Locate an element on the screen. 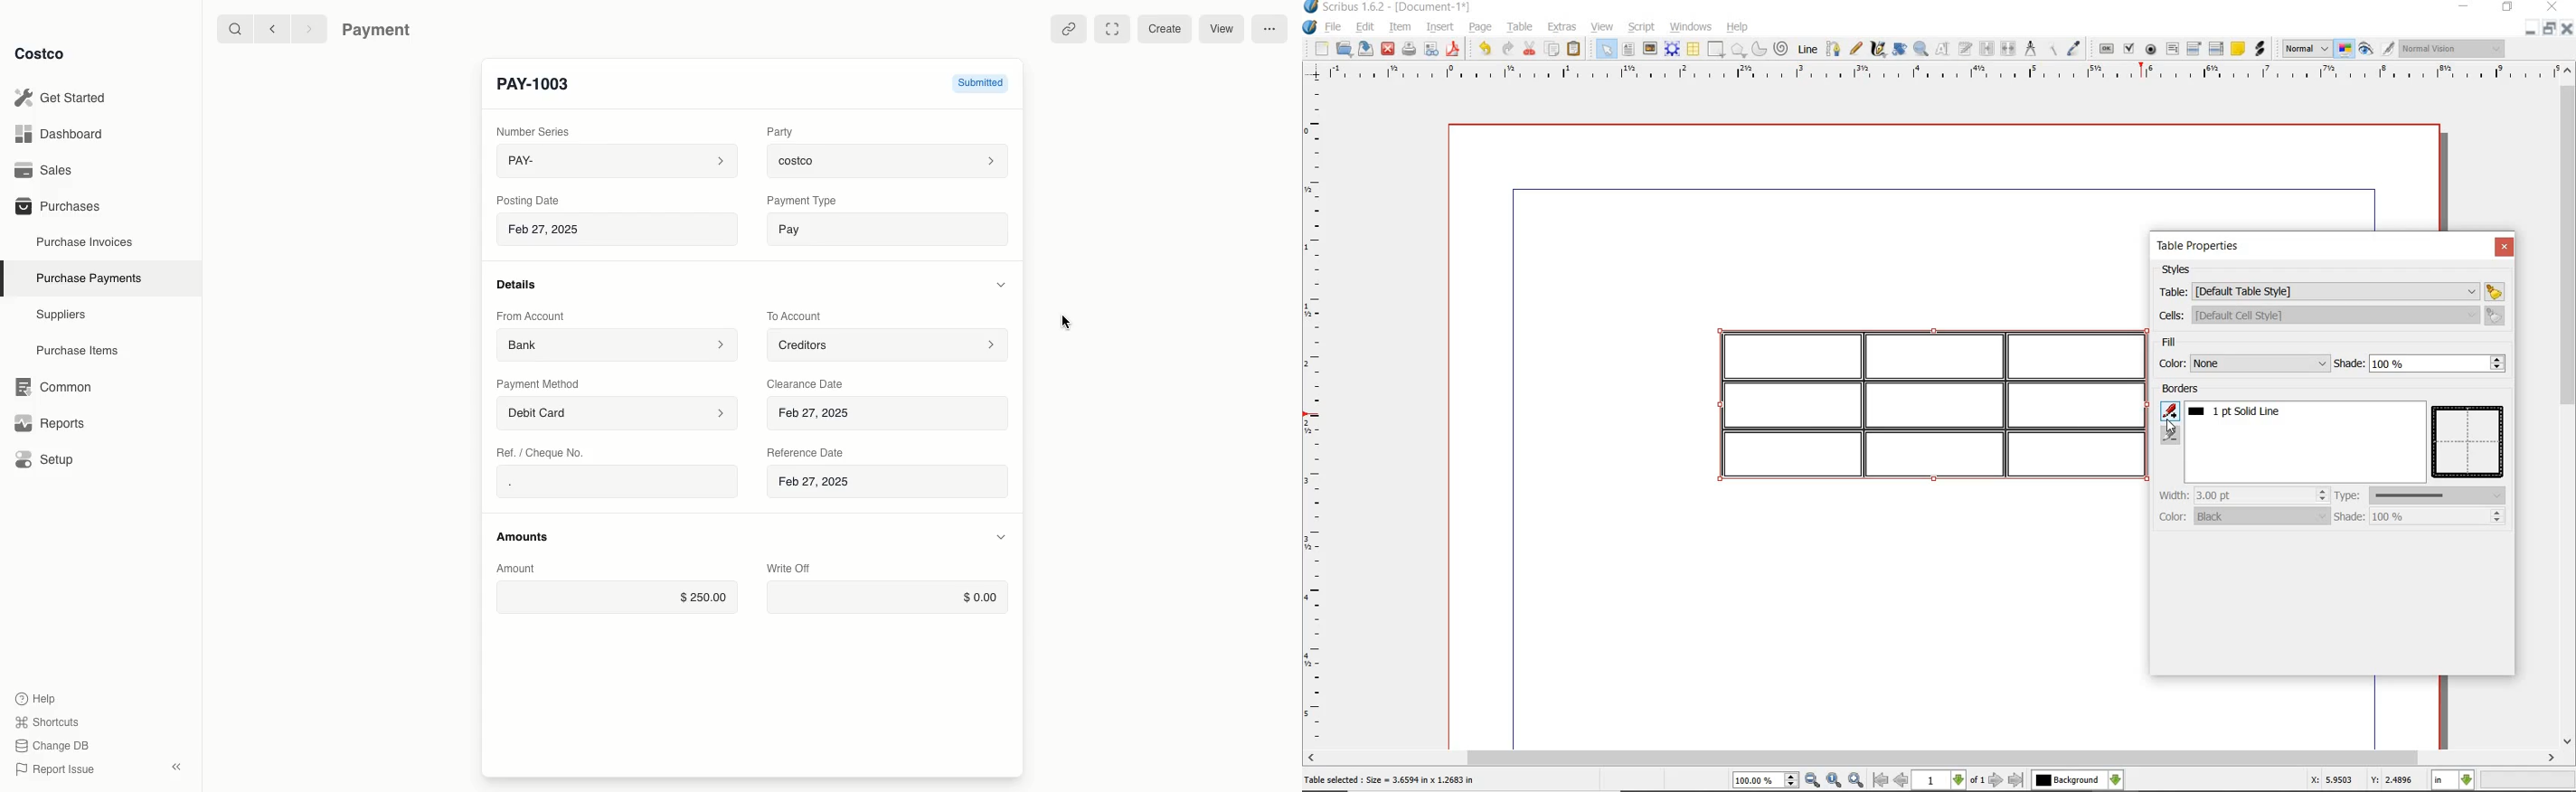 Image resolution: width=2576 pixels, height=812 pixels. 1pt solid line is located at coordinates (2243, 411).